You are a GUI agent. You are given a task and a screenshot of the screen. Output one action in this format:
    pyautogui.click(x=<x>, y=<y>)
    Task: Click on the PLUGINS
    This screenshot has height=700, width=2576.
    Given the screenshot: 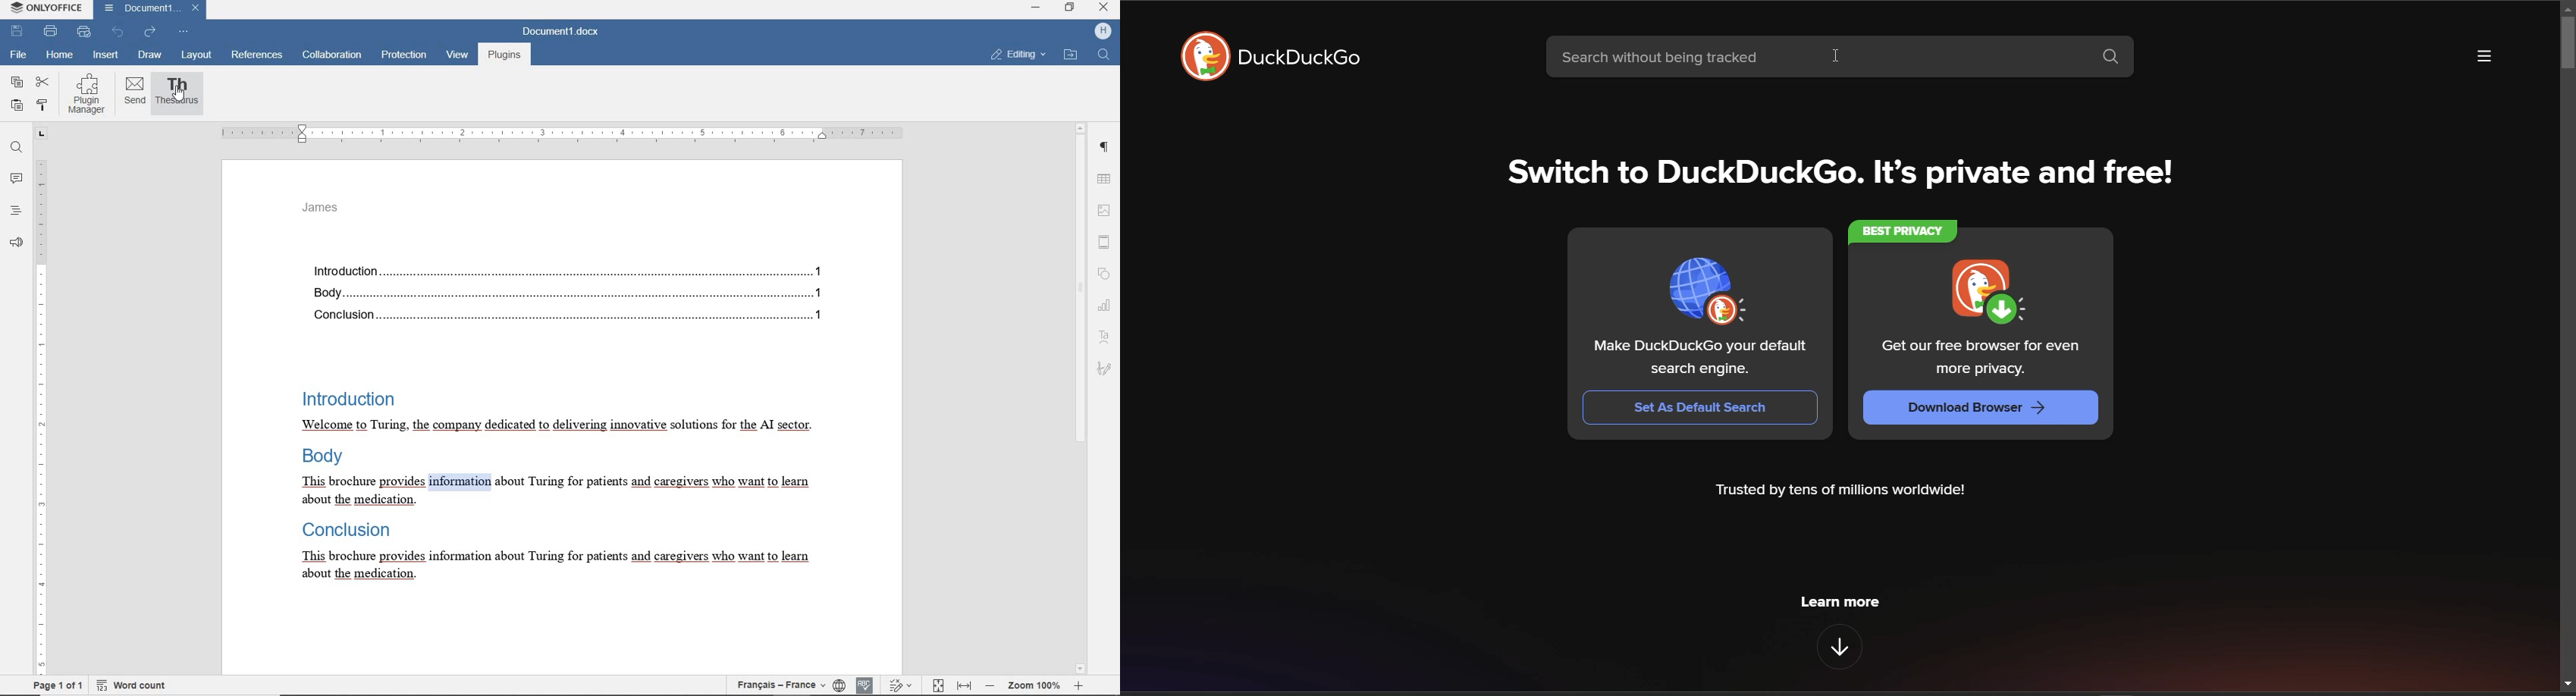 What is the action you would take?
    pyautogui.click(x=503, y=56)
    